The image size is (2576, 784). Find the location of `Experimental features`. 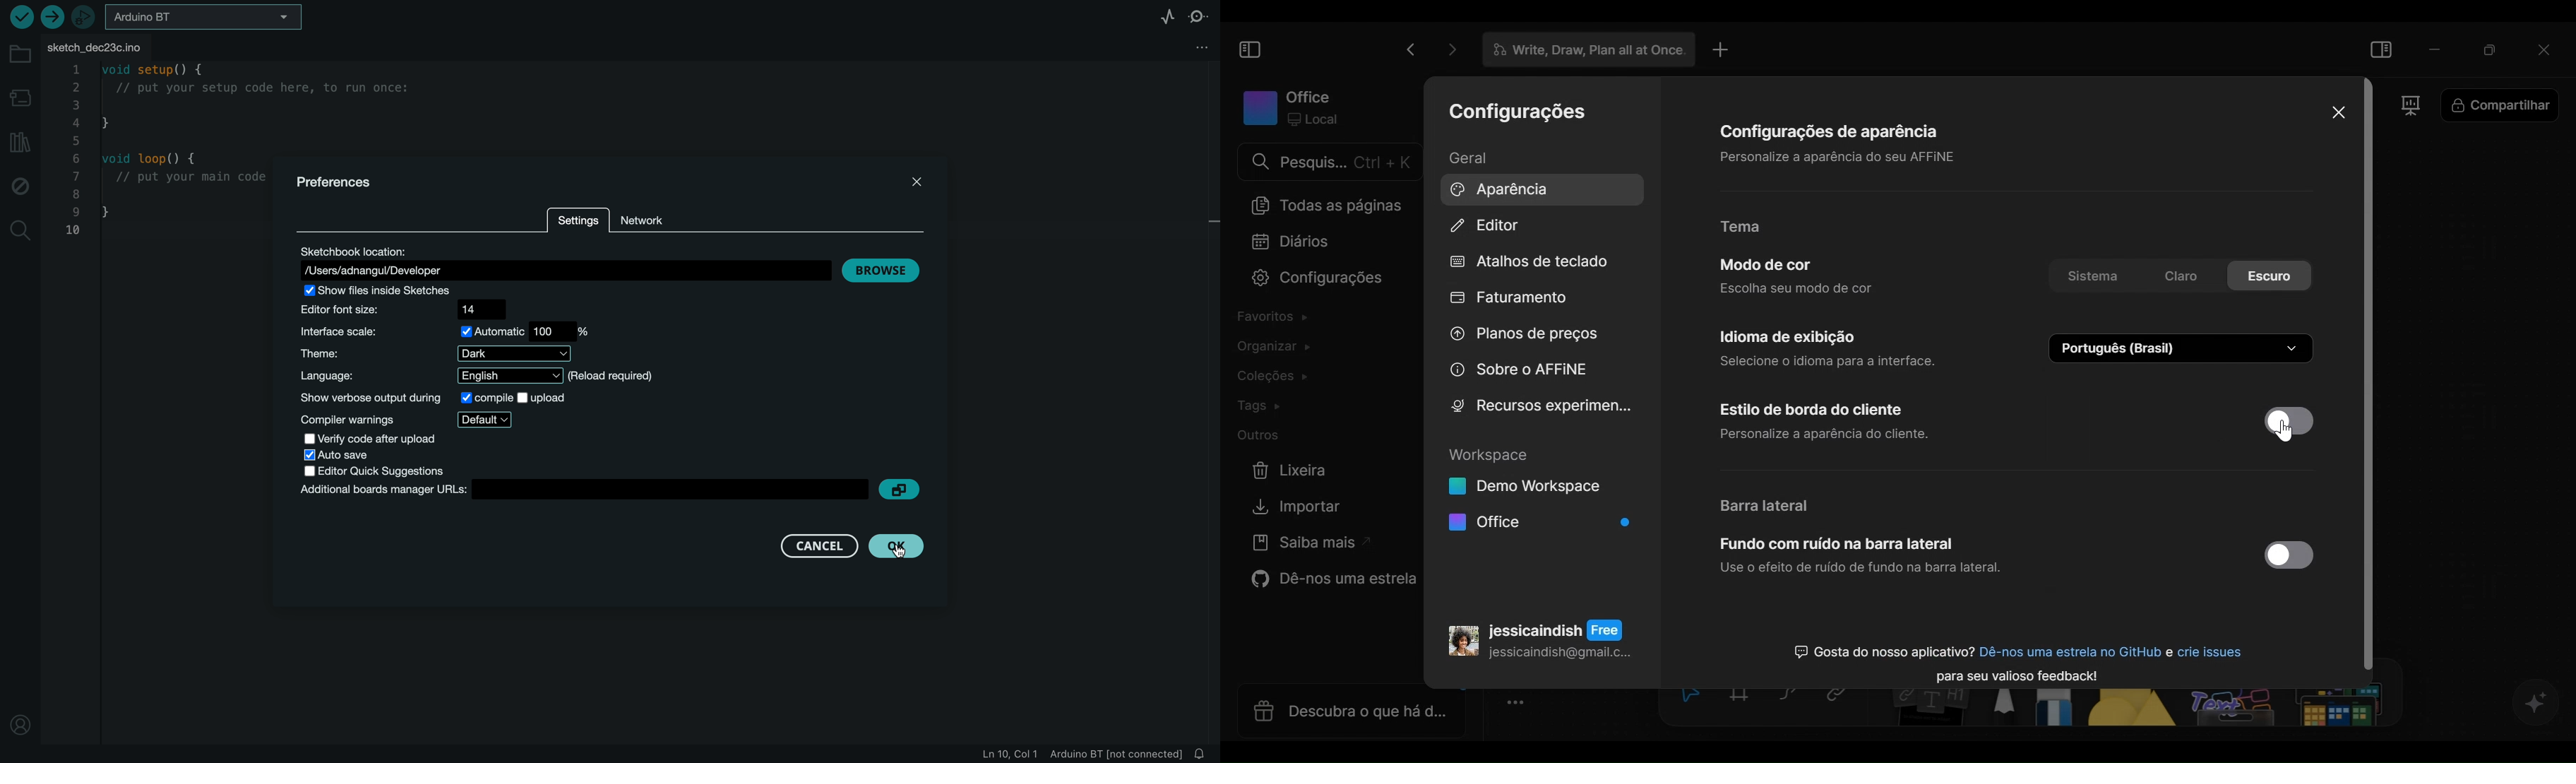

Experimental features is located at coordinates (1540, 406).